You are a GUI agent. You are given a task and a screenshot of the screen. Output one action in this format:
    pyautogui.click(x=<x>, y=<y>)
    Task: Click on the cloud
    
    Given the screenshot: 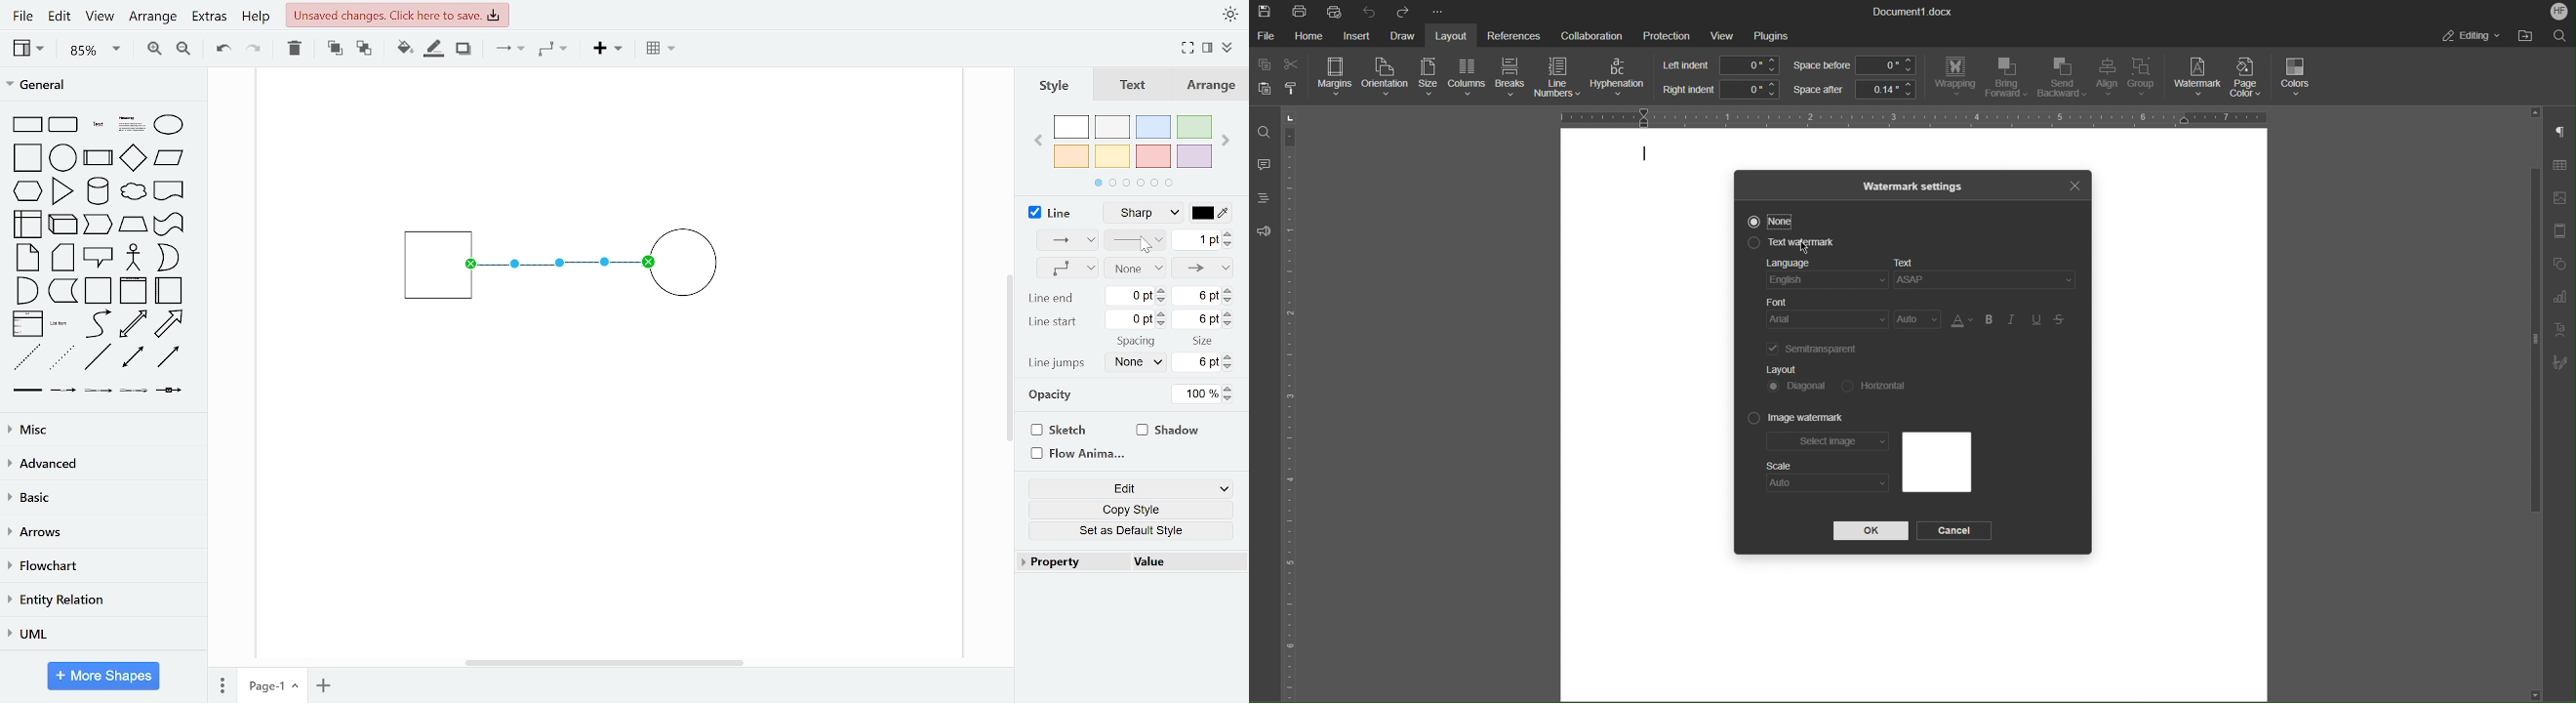 What is the action you would take?
    pyautogui.click(x=132, y=192)
    